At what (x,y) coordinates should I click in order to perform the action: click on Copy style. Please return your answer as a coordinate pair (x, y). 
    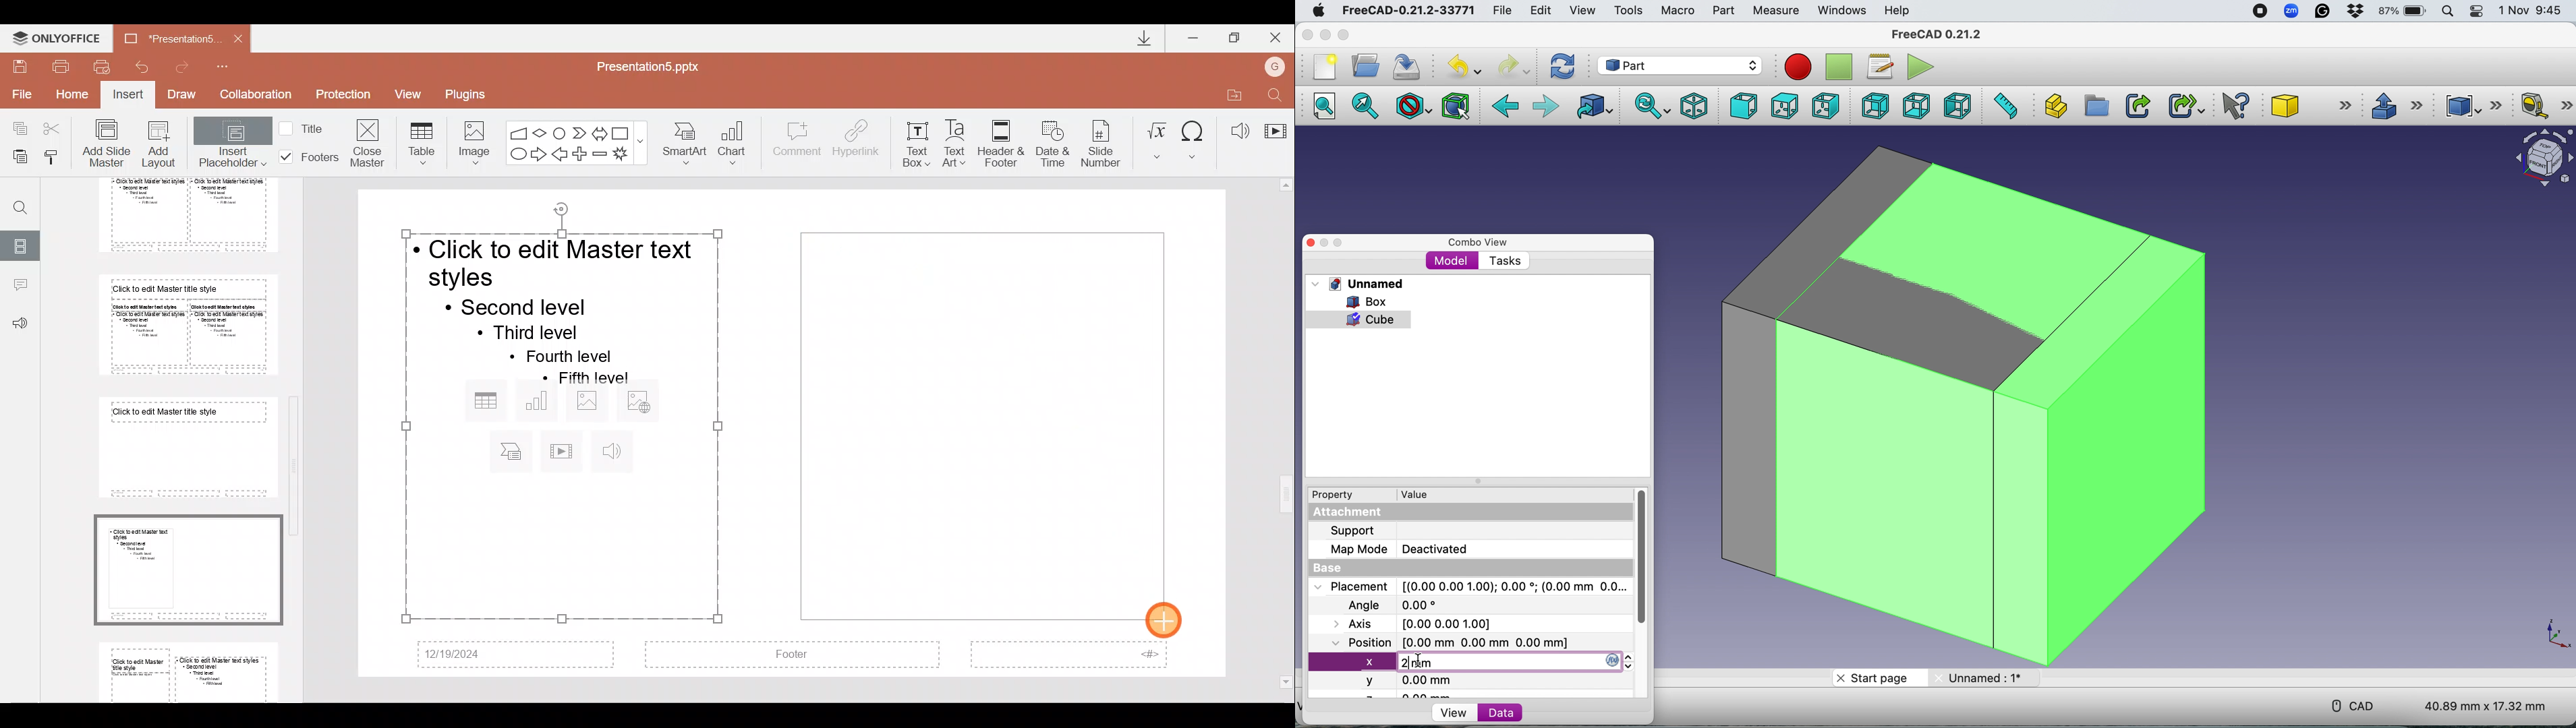
    Looking at the image, I should click on (57, 156).